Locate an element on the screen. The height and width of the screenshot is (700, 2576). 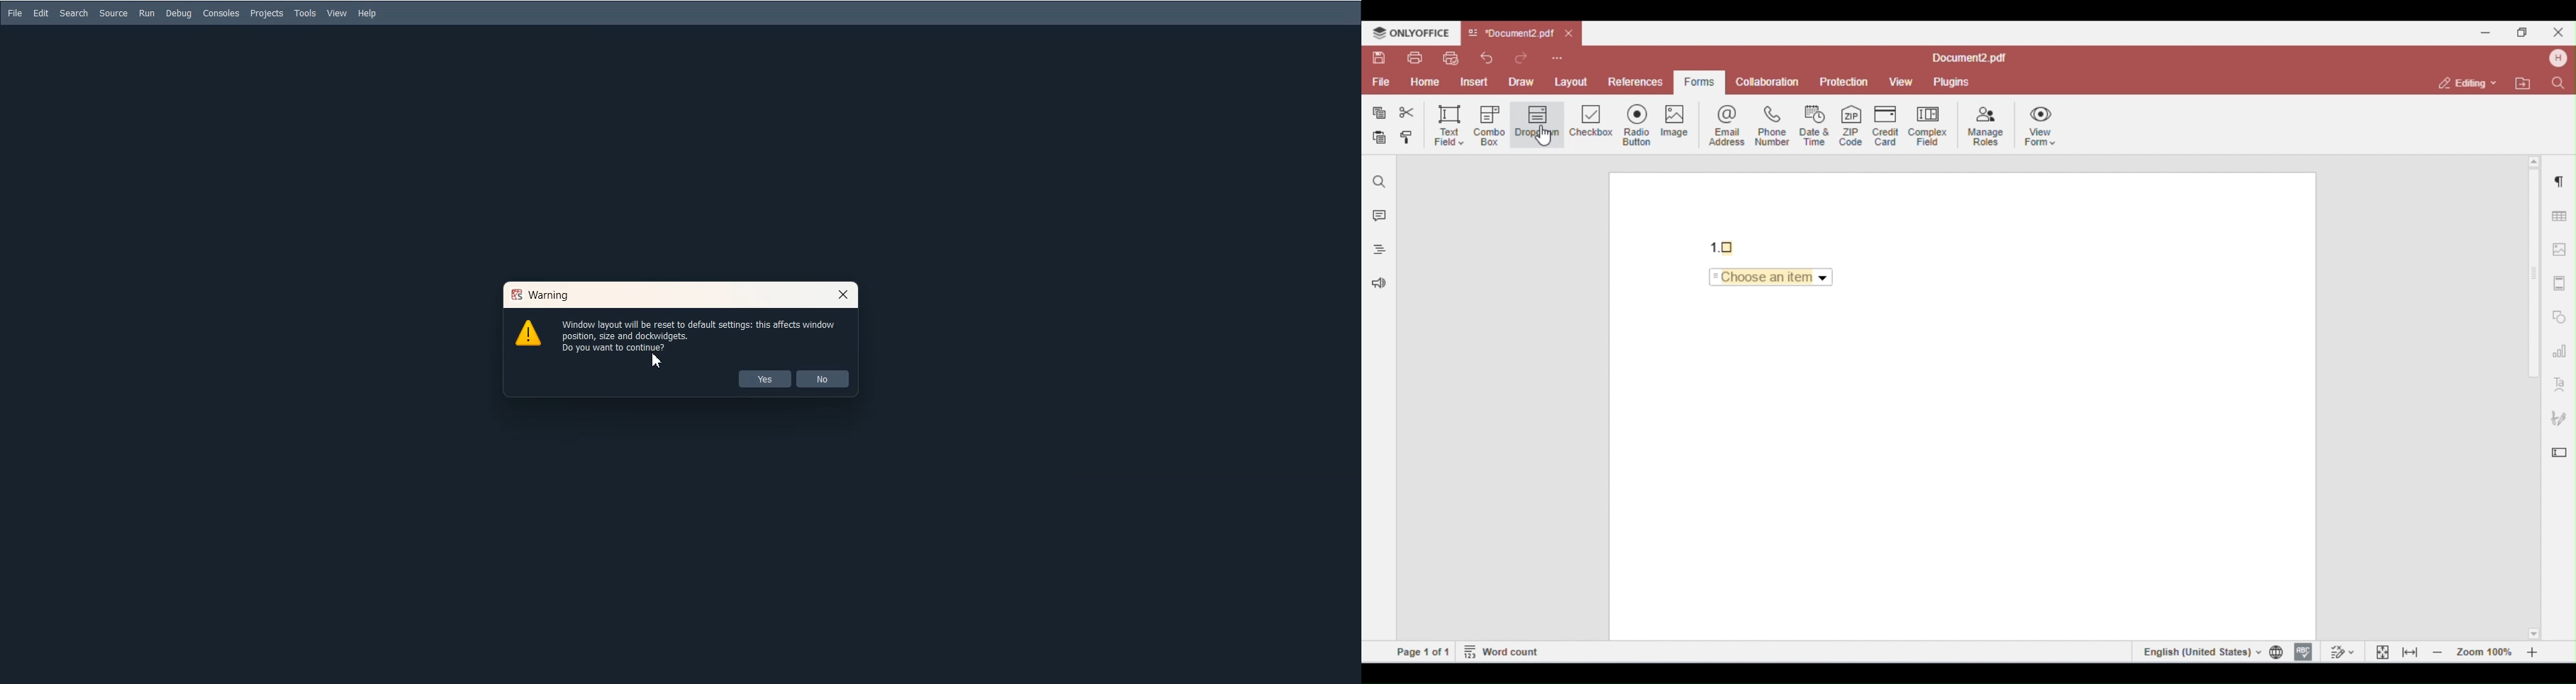
cursor movement is located at coordinates (1548, 137).